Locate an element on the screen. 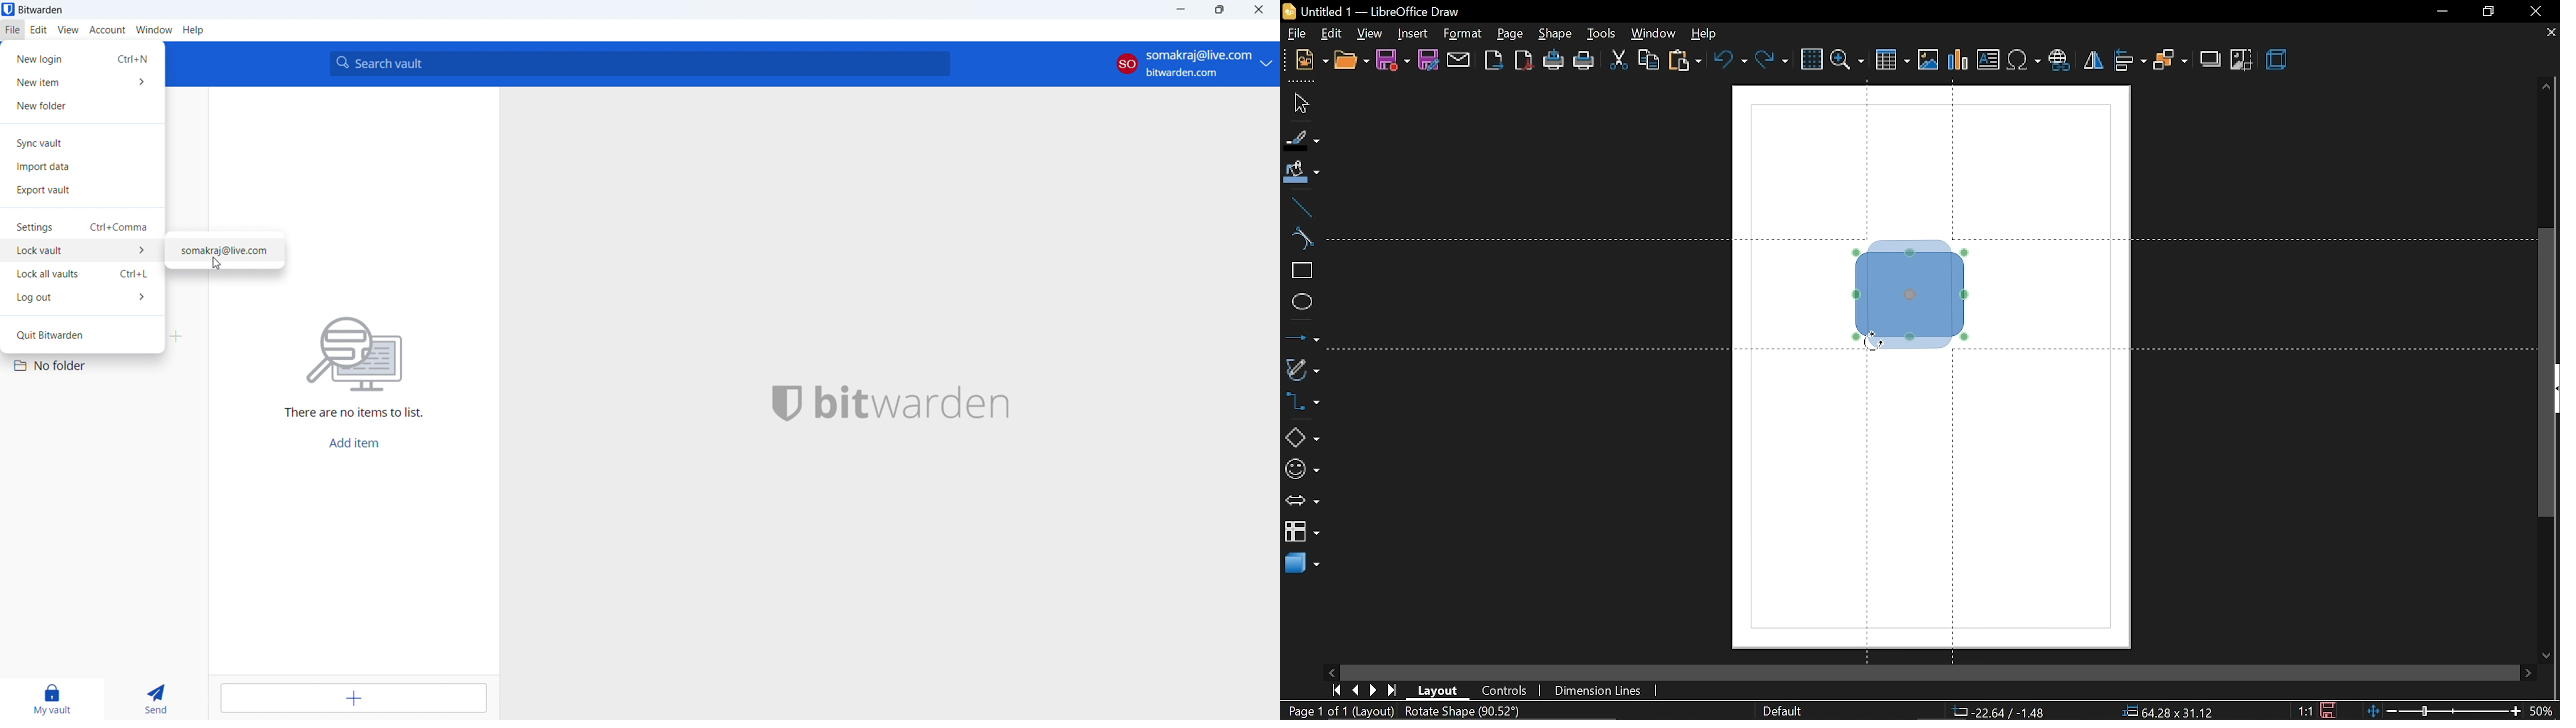 This screenshot has width=2576, height=728. format is located at coordinates (1464, 35).